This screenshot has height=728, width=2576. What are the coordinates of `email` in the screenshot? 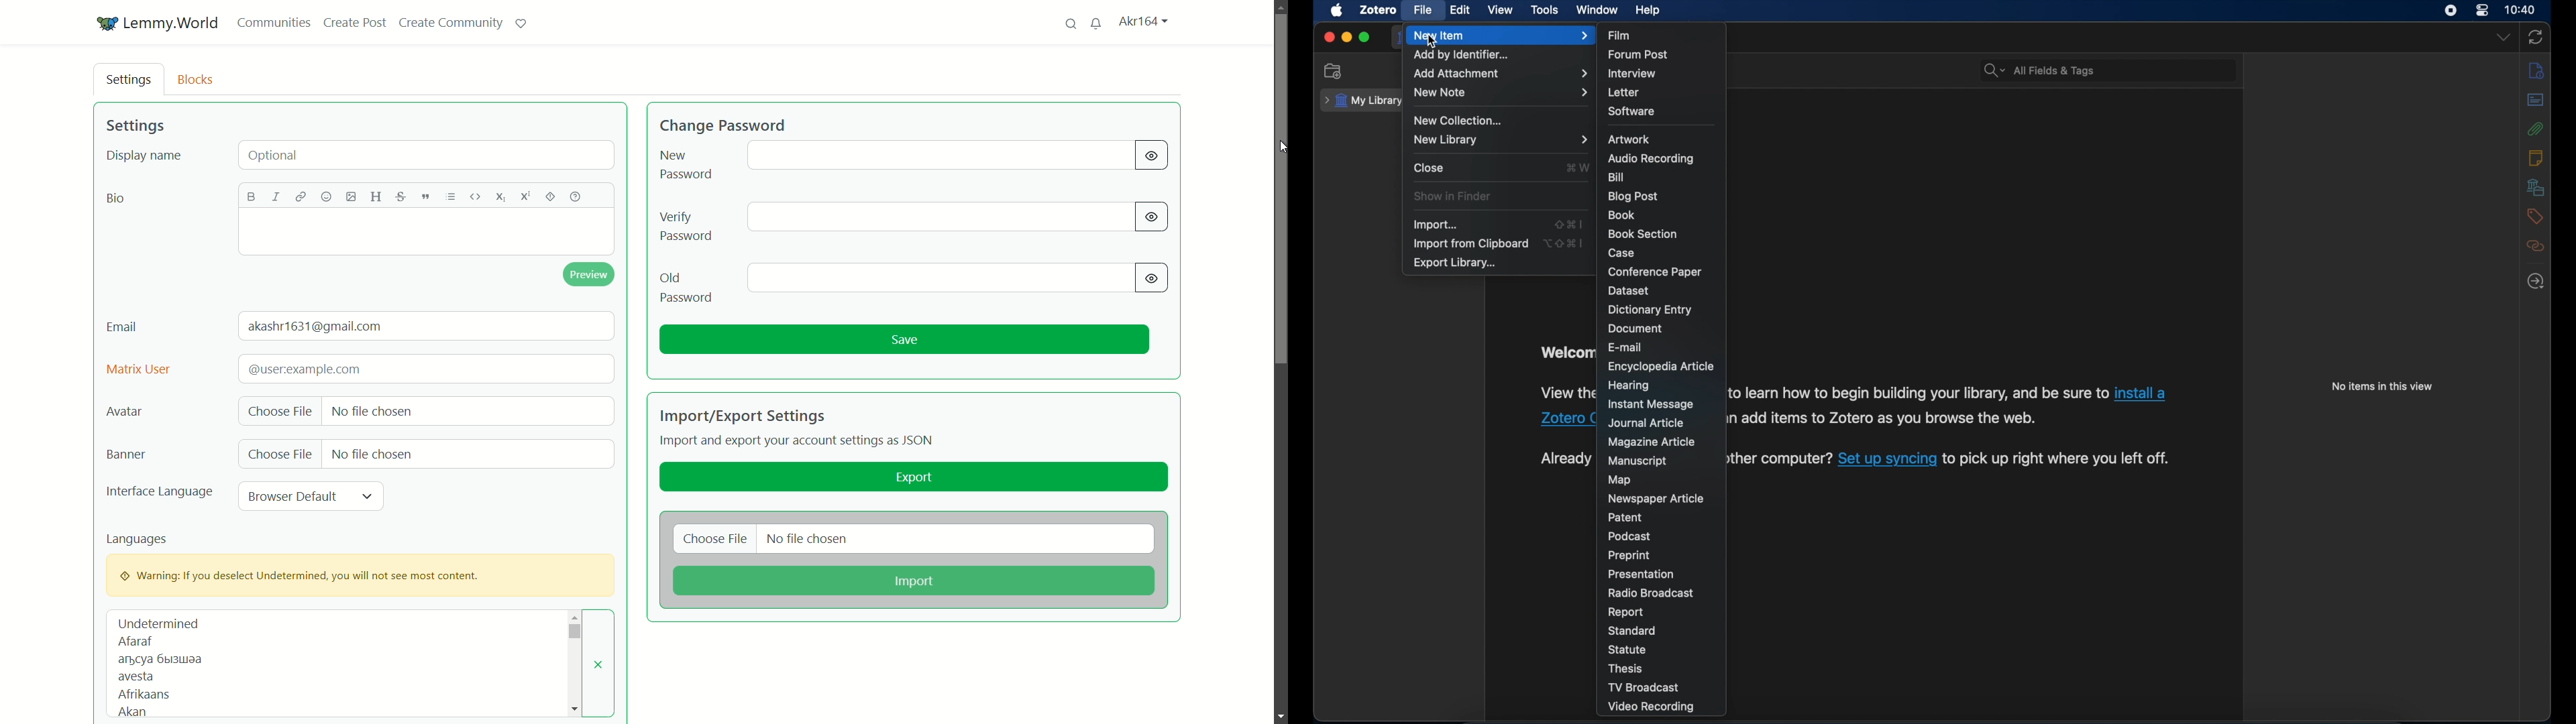 It's located at (123, 327).